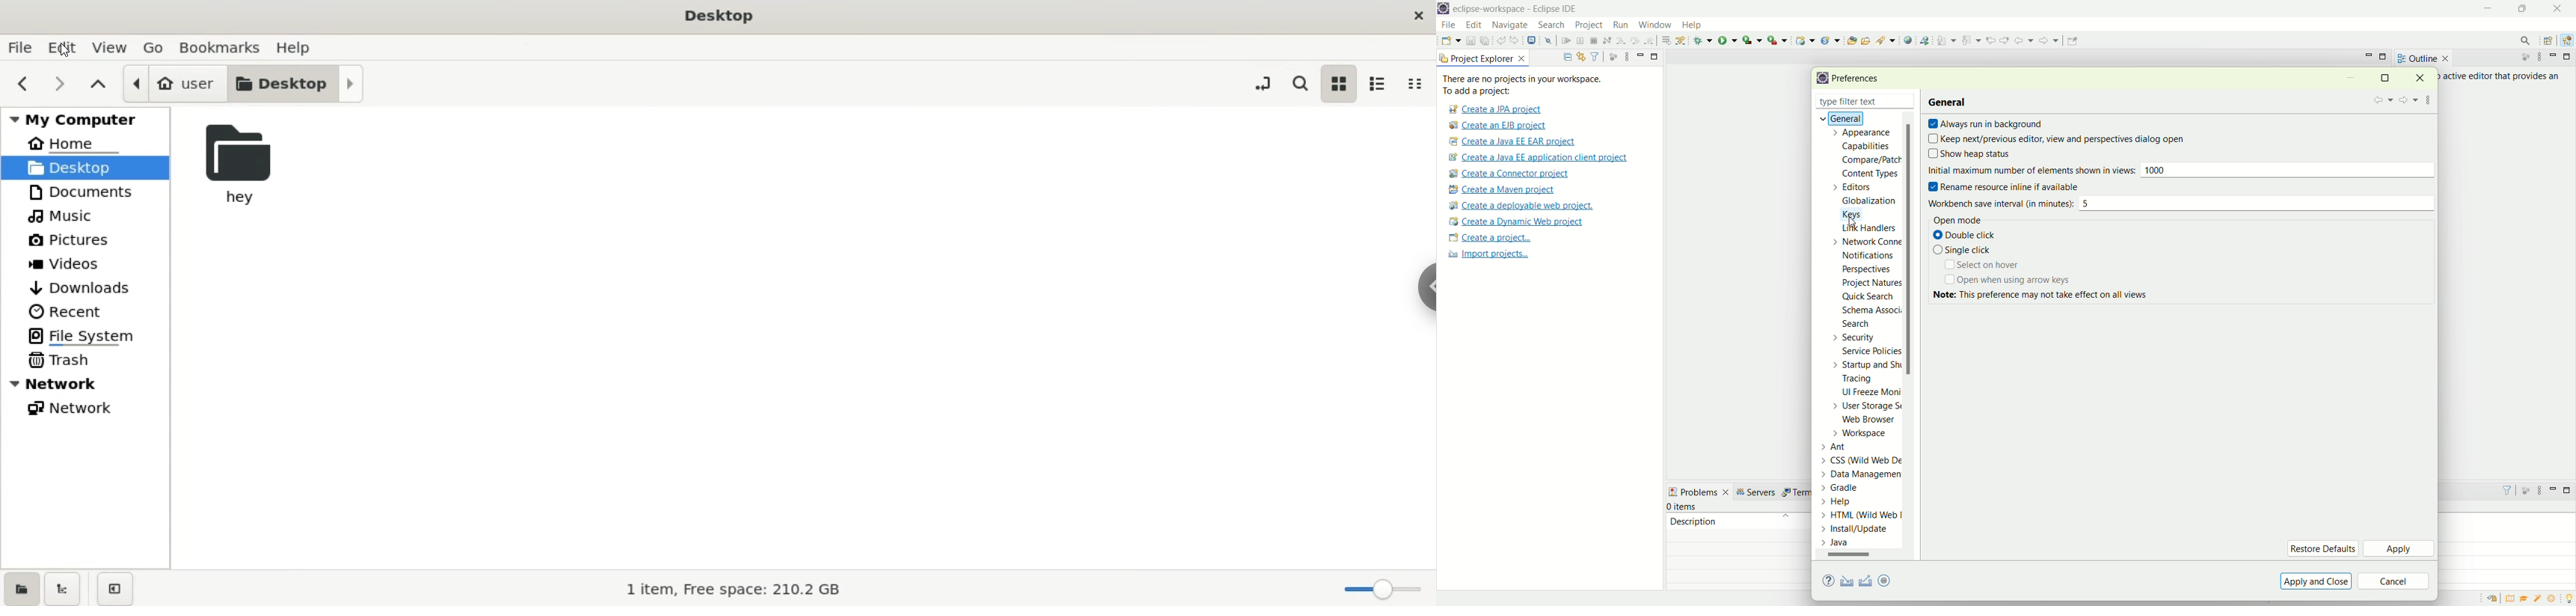  What do you see at coordinates (1986, 125) in the screenshot?
I see `always run in background` at bounding box center [1986, 125].